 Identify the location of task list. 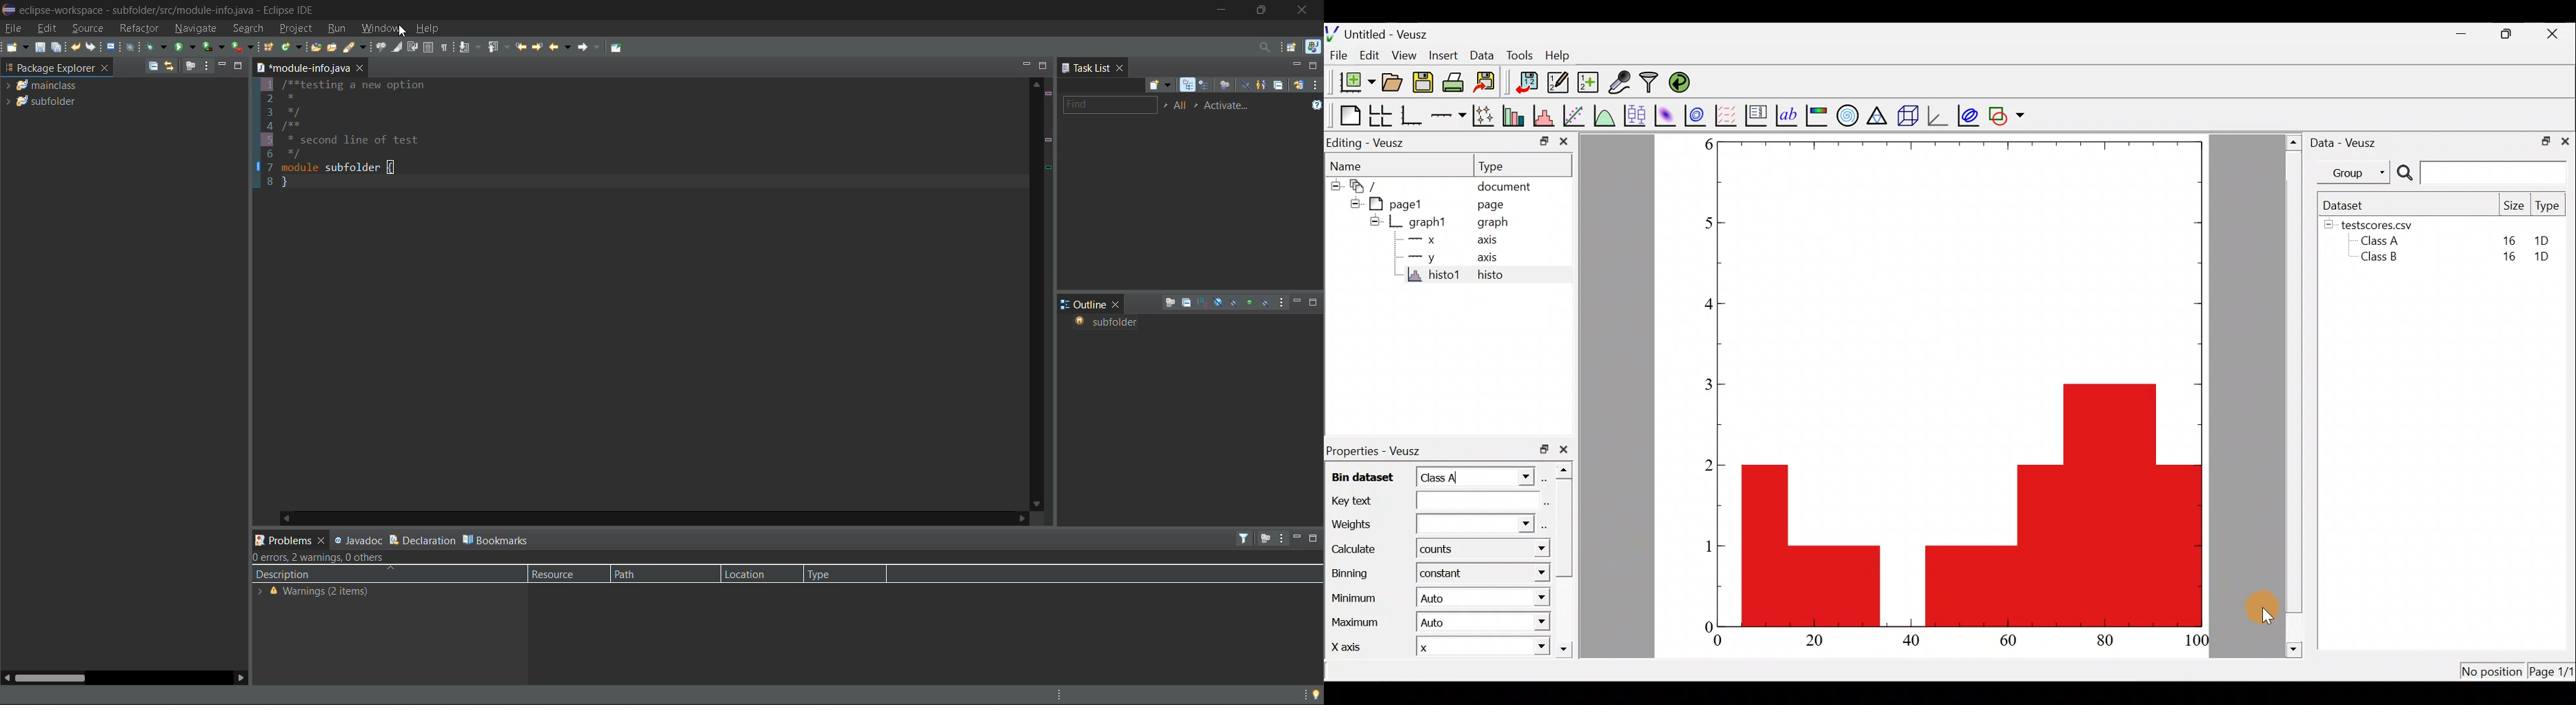
(1087, 68).